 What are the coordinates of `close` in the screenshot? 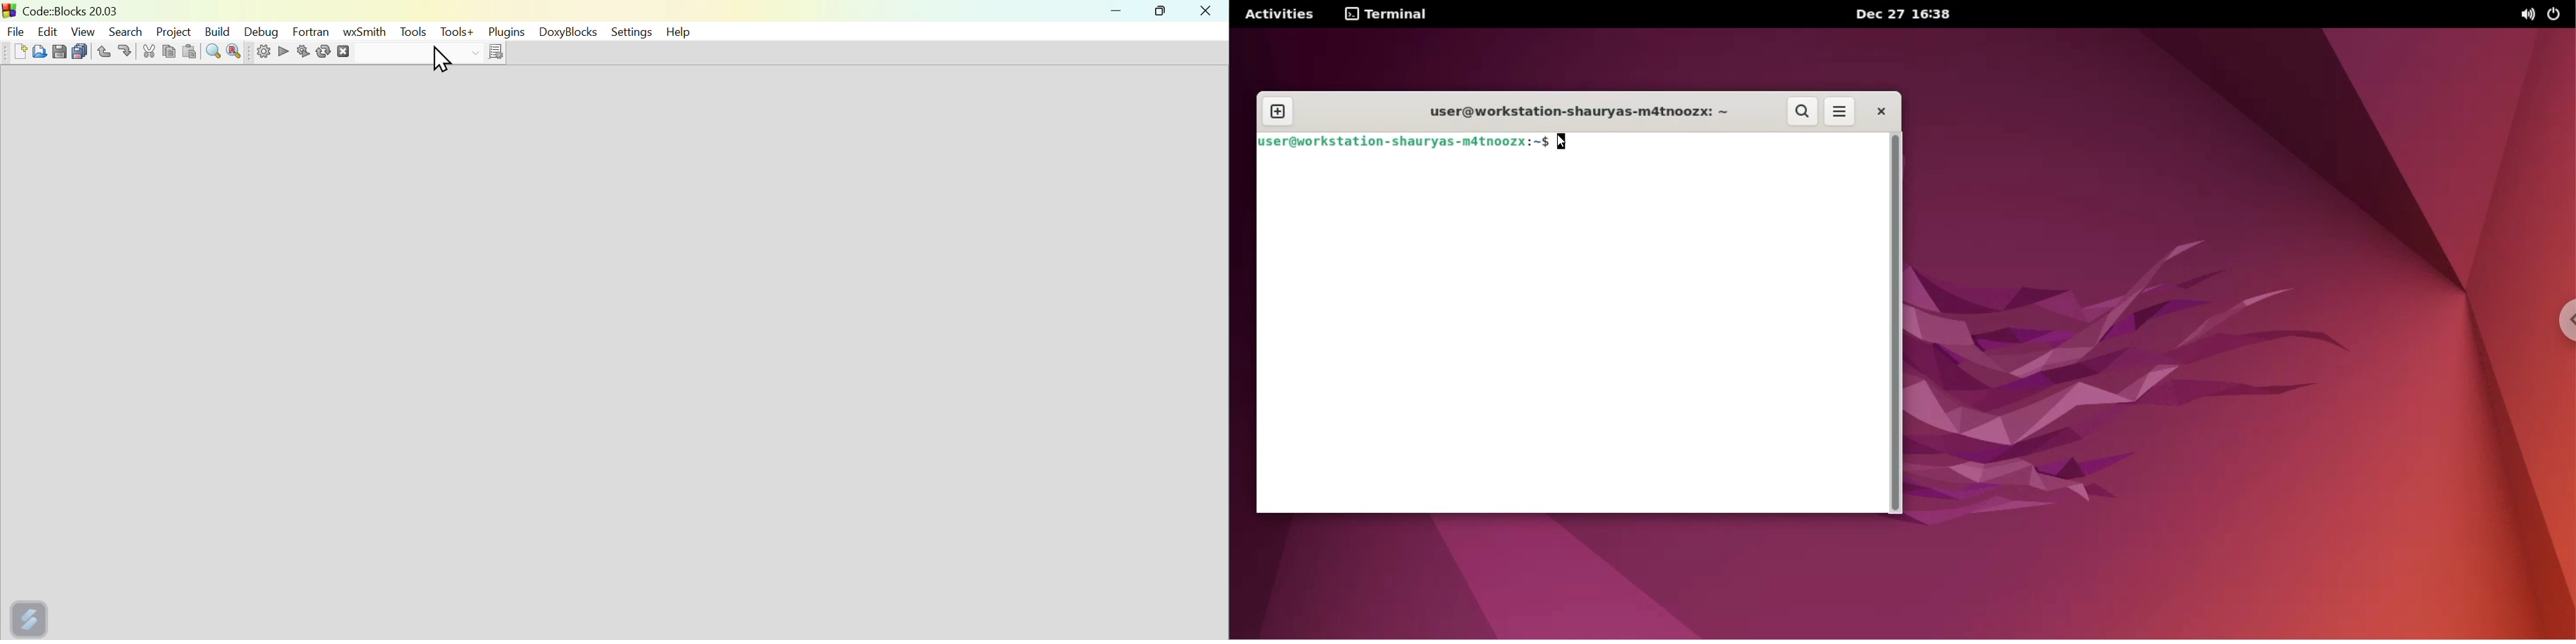 It's located at (1879, 109).